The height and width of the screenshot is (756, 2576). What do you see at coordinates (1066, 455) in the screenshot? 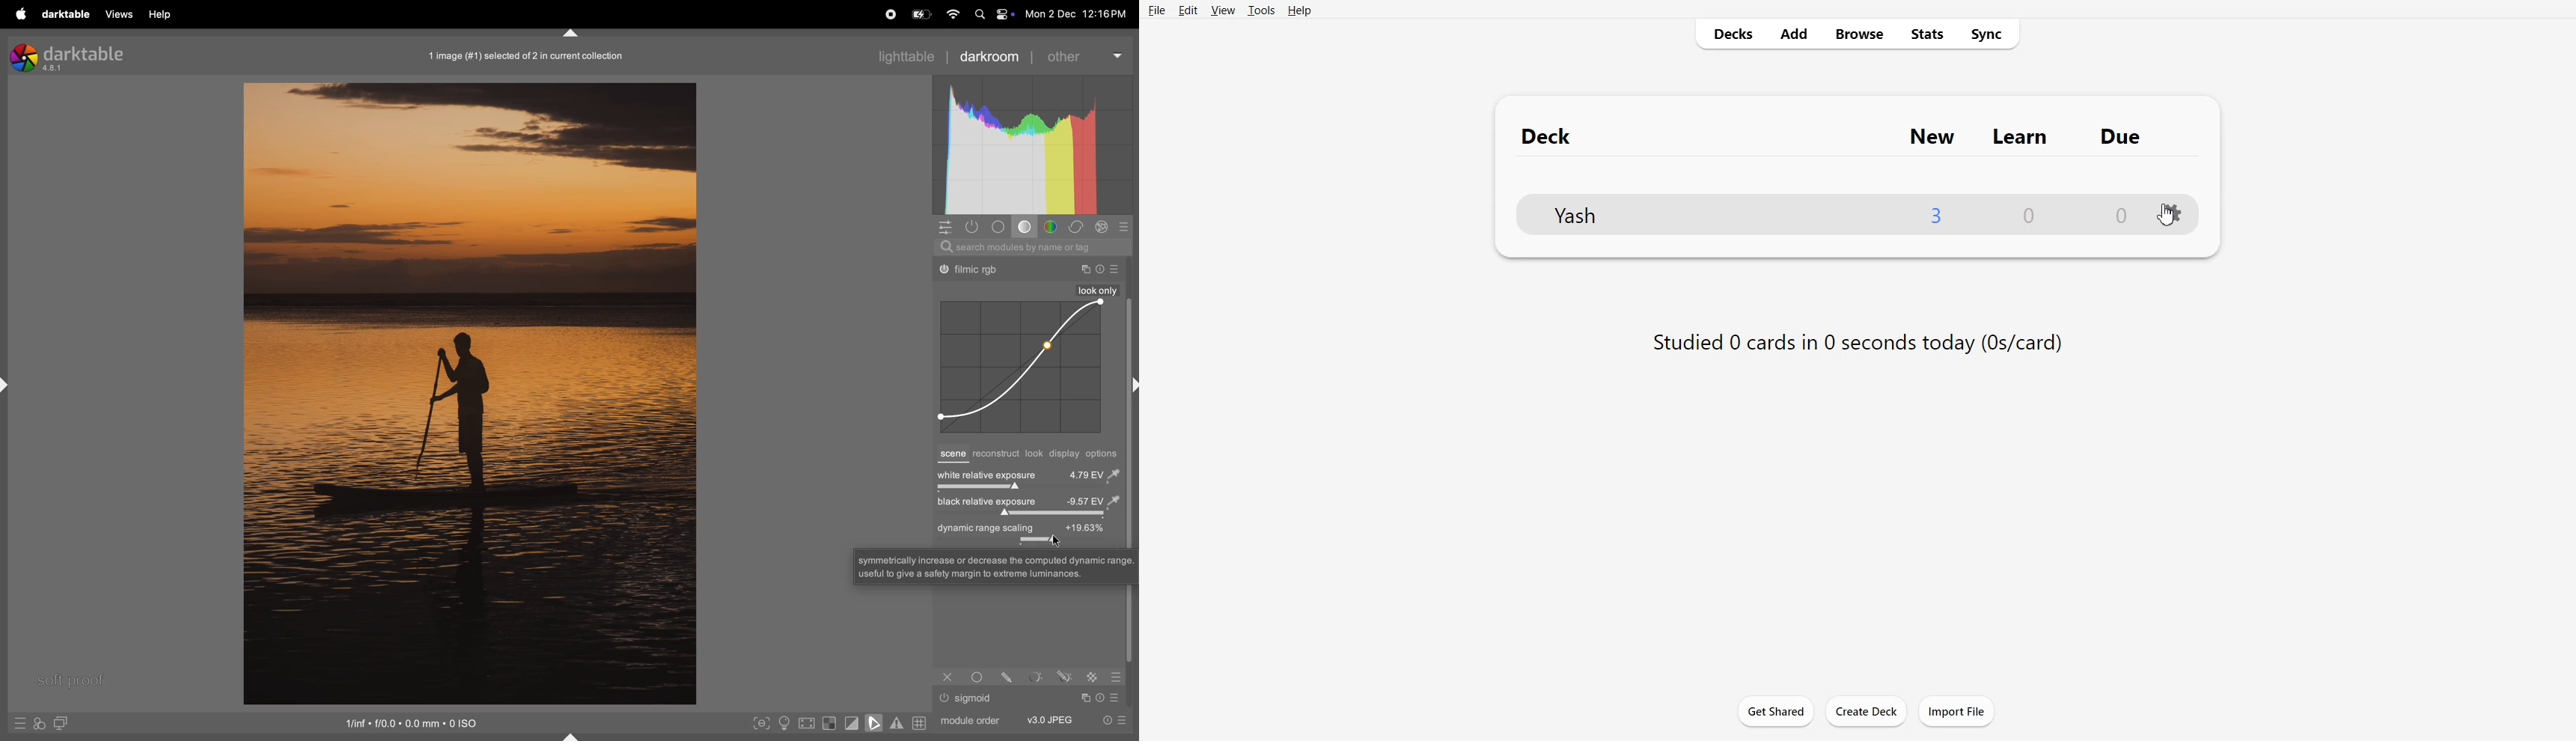
I see `display` at bounding box center [1066, 455].